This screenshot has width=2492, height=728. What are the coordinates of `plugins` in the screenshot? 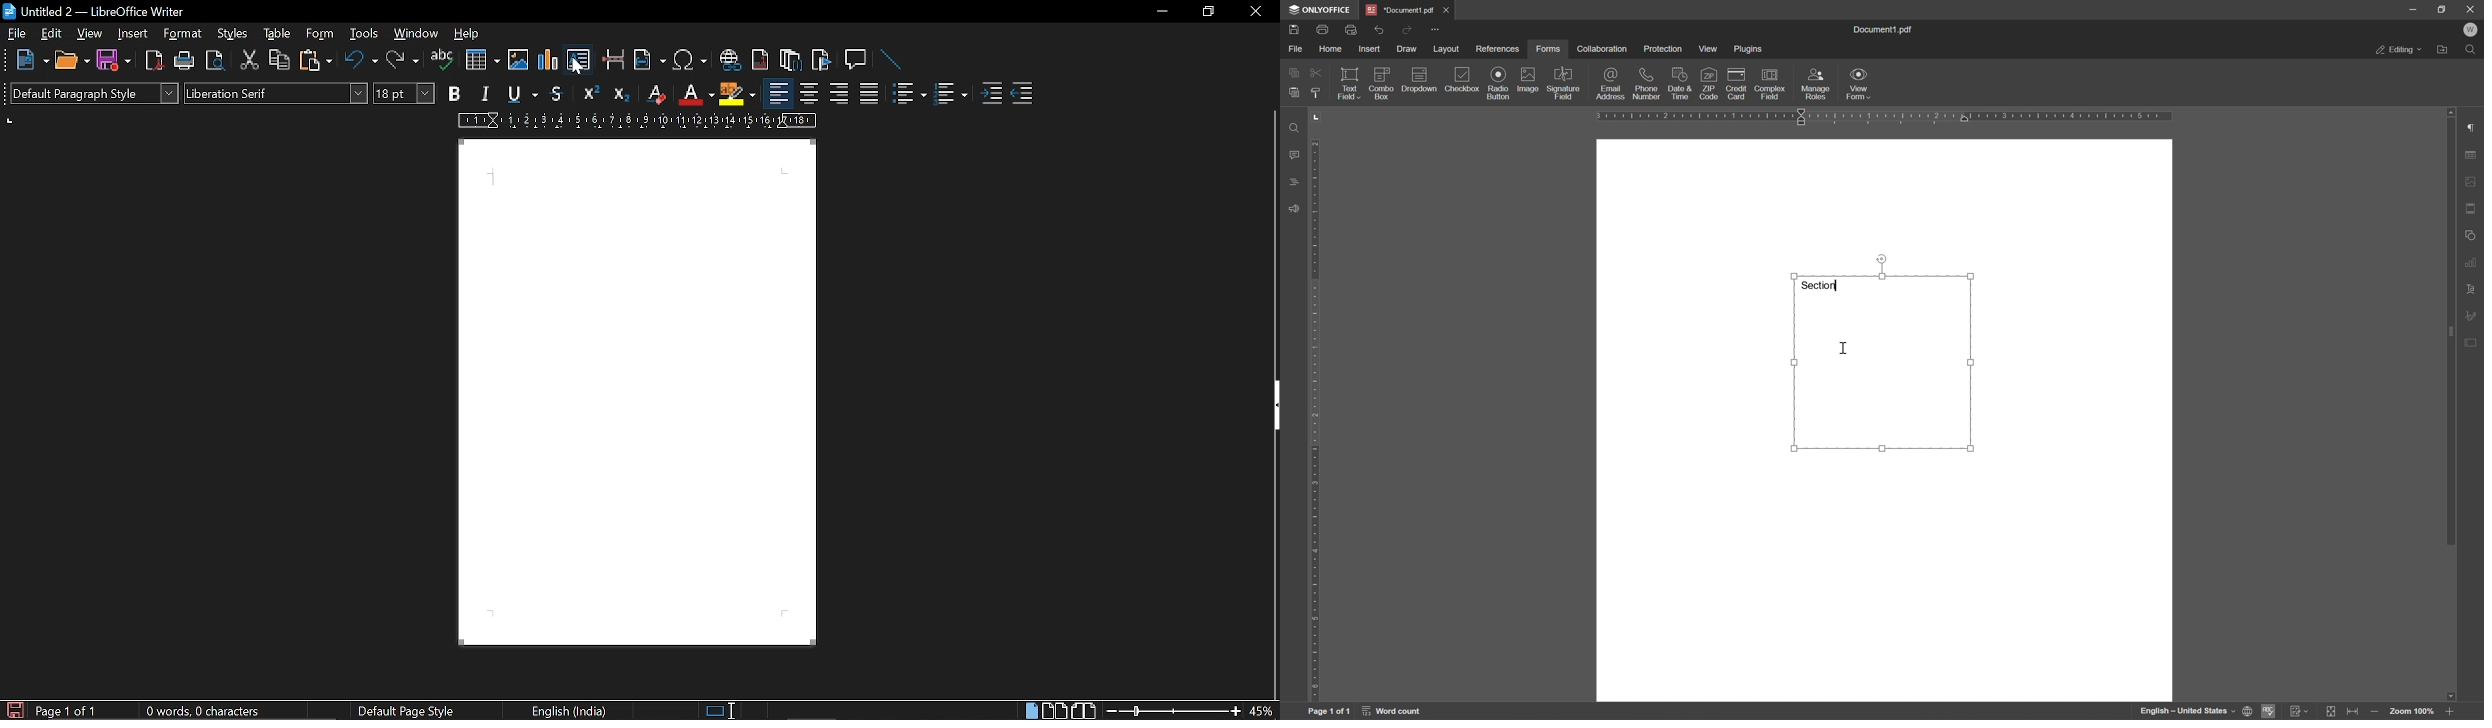 It's located at (1751, 49).